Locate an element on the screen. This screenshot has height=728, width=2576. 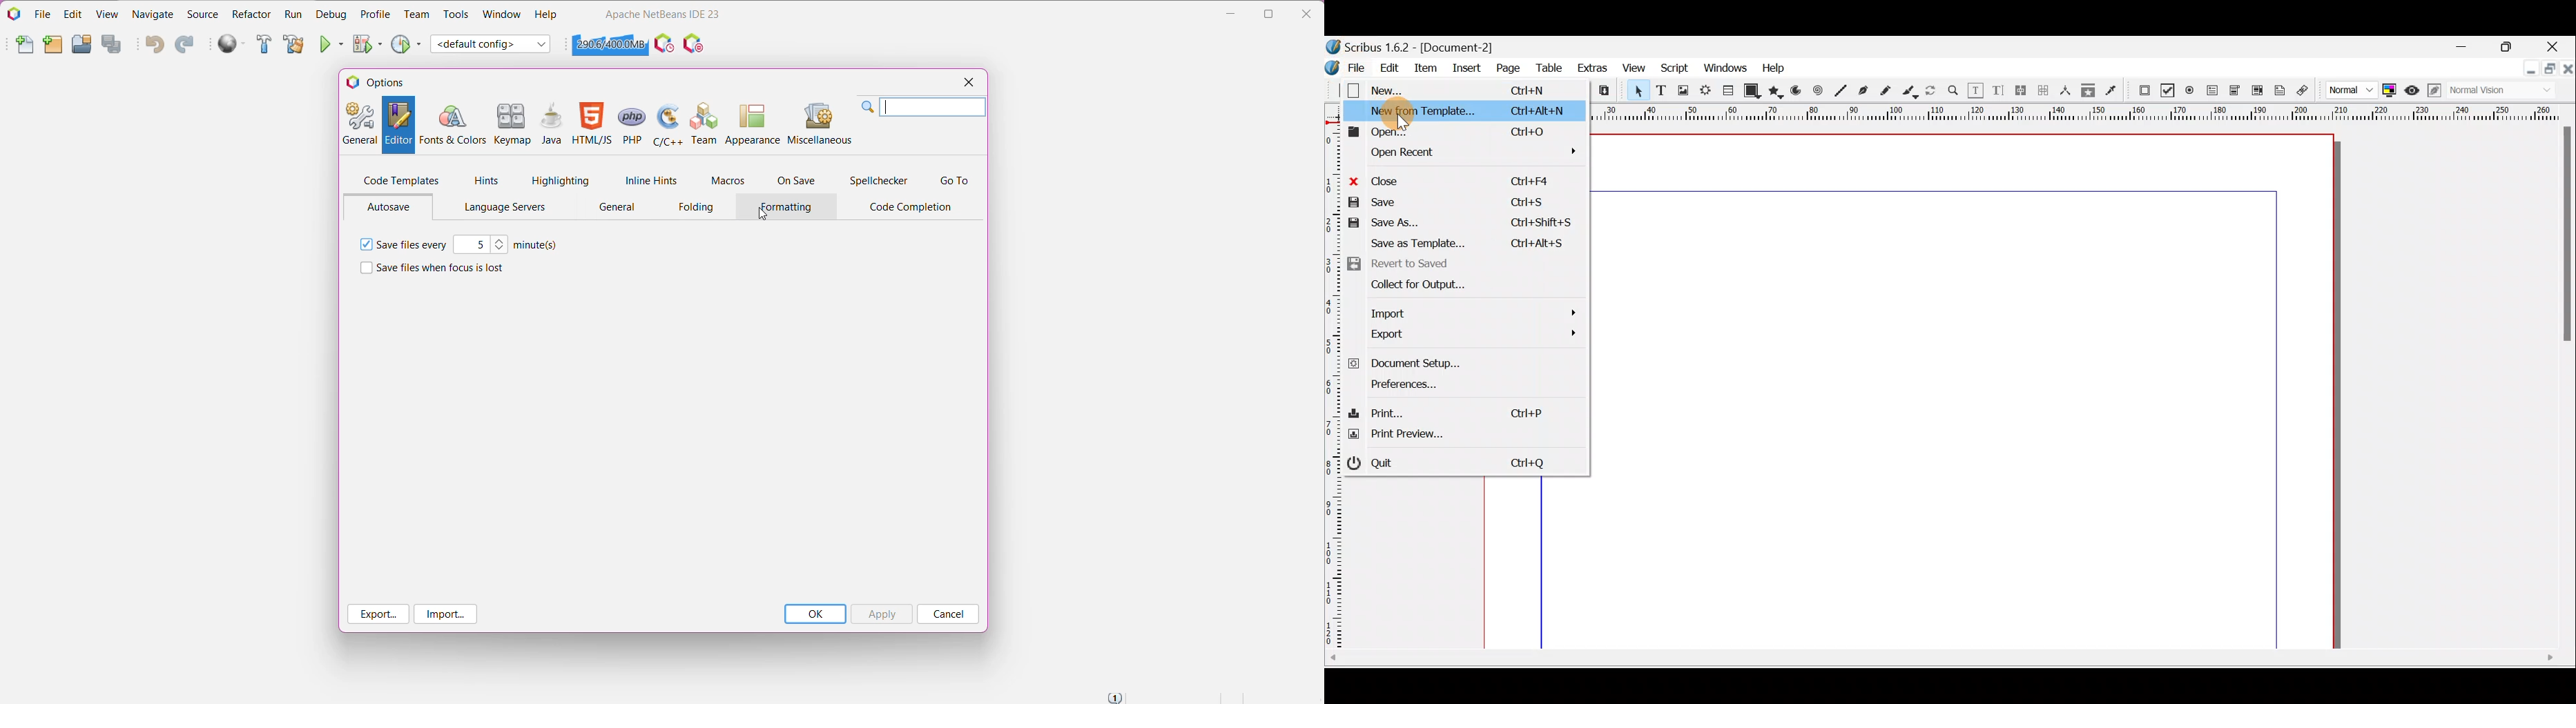
Print is located at coordinates (1466, 412).